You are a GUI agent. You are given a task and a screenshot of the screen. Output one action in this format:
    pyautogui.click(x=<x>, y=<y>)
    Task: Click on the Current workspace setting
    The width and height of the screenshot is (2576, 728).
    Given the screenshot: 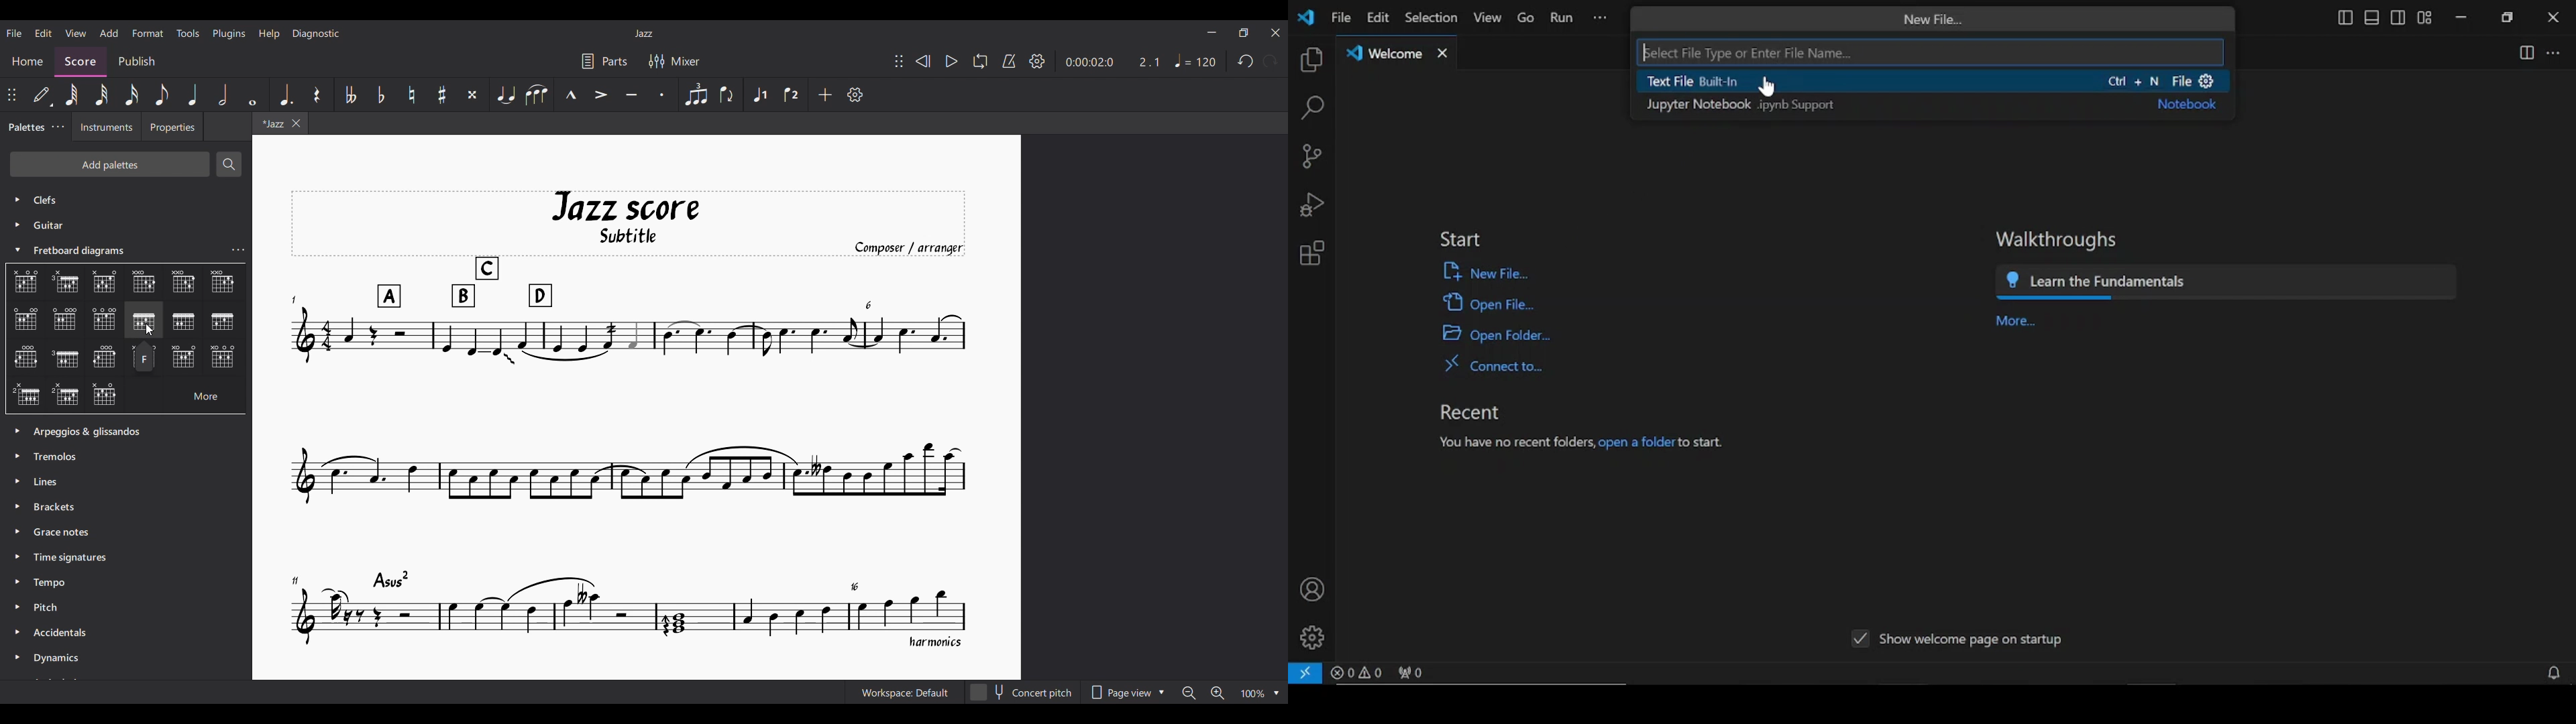 What is the action you would take?
    pyautogui.click(x=905, y=692)
    